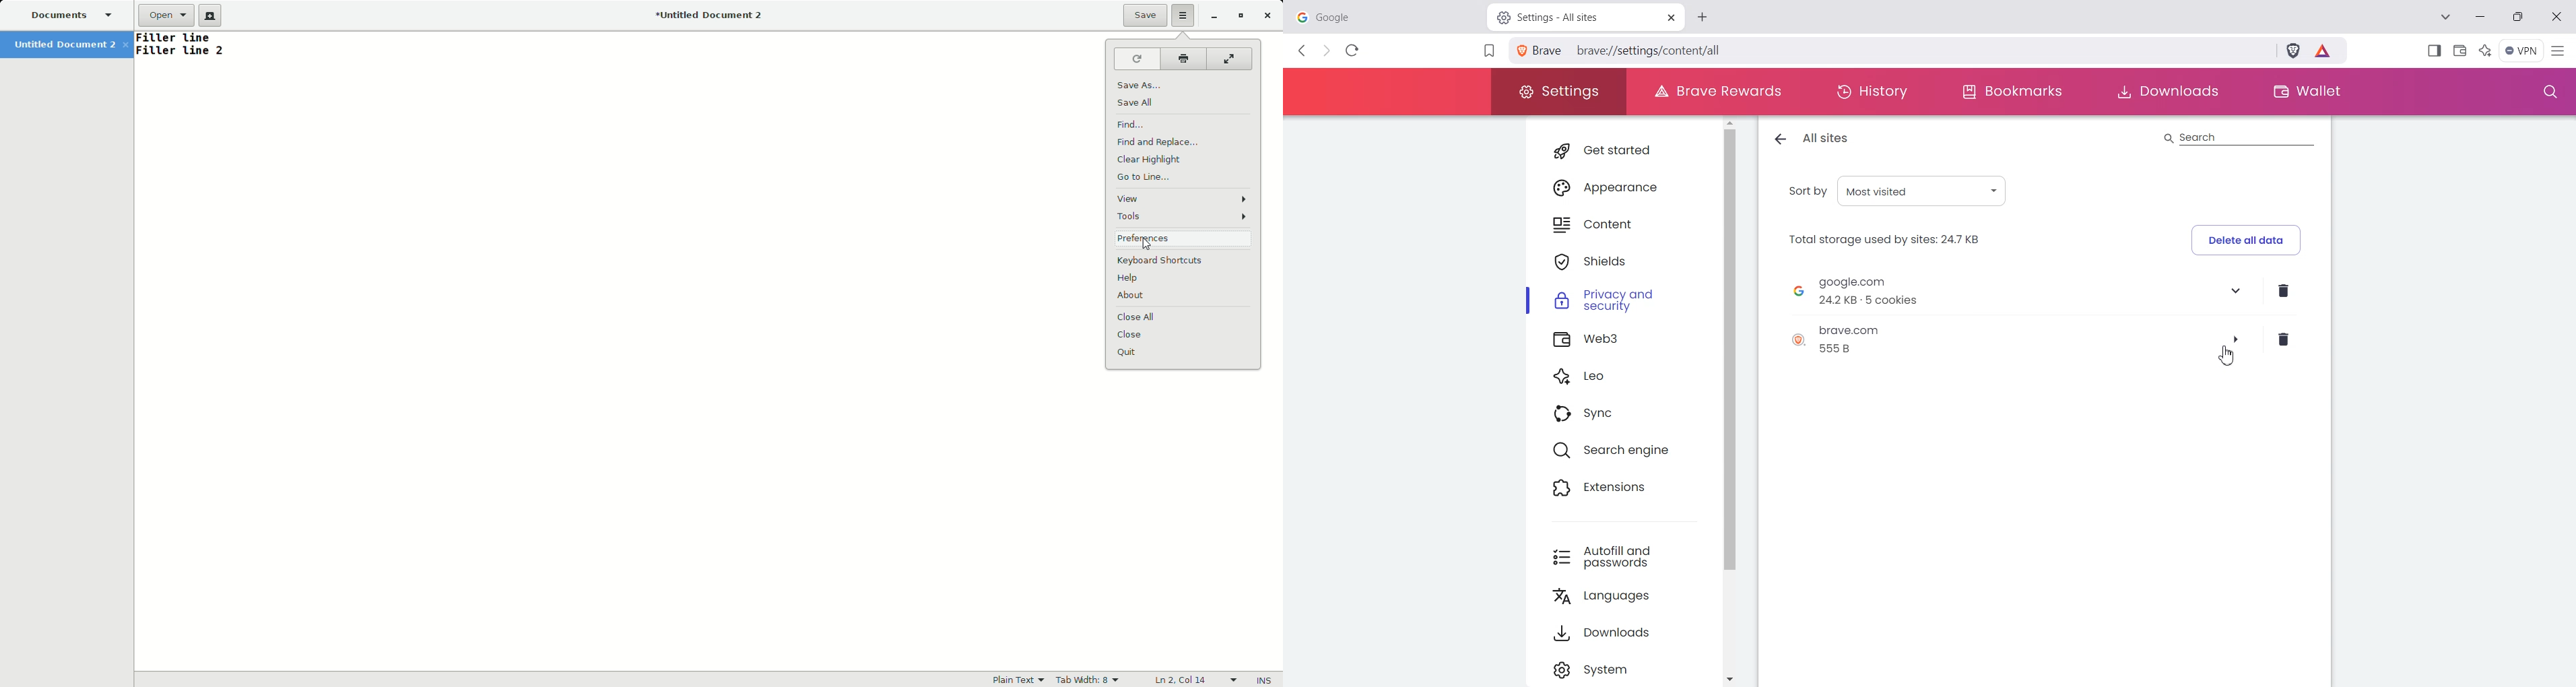  Describe the element at coordinates (2547, 92) in the screenshot. I see `Search window` at that location.